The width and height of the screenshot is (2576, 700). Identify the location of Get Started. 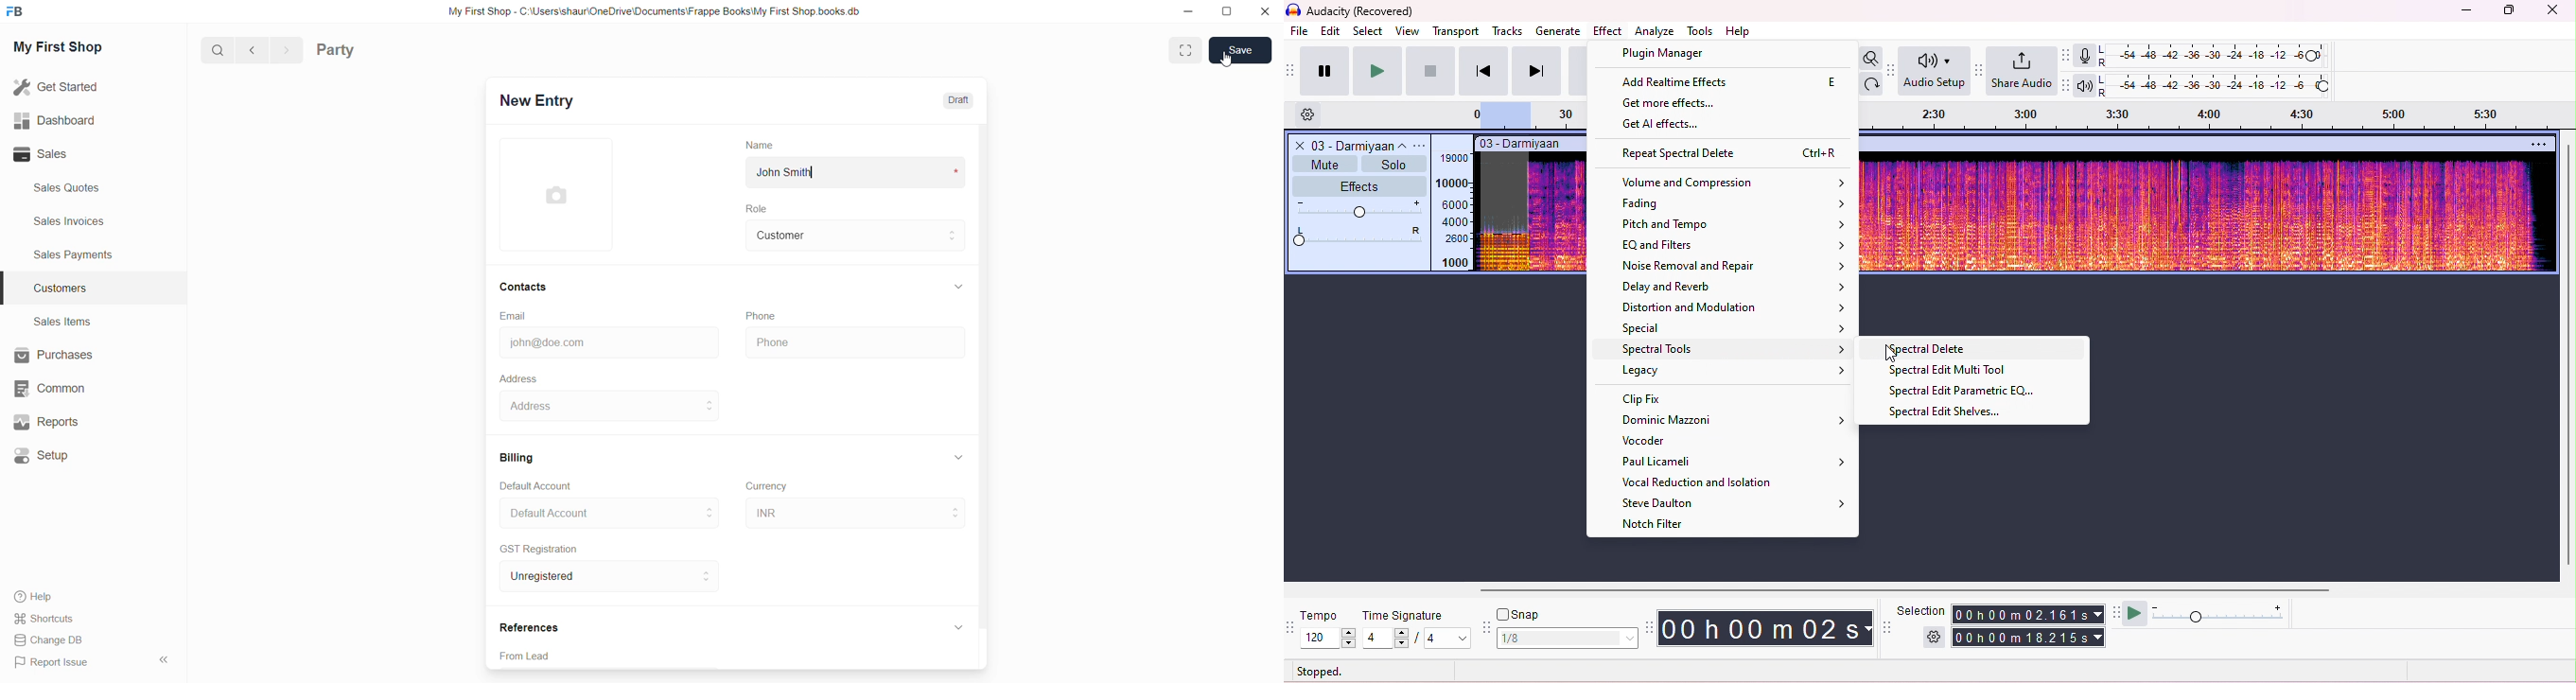
(58, 87).